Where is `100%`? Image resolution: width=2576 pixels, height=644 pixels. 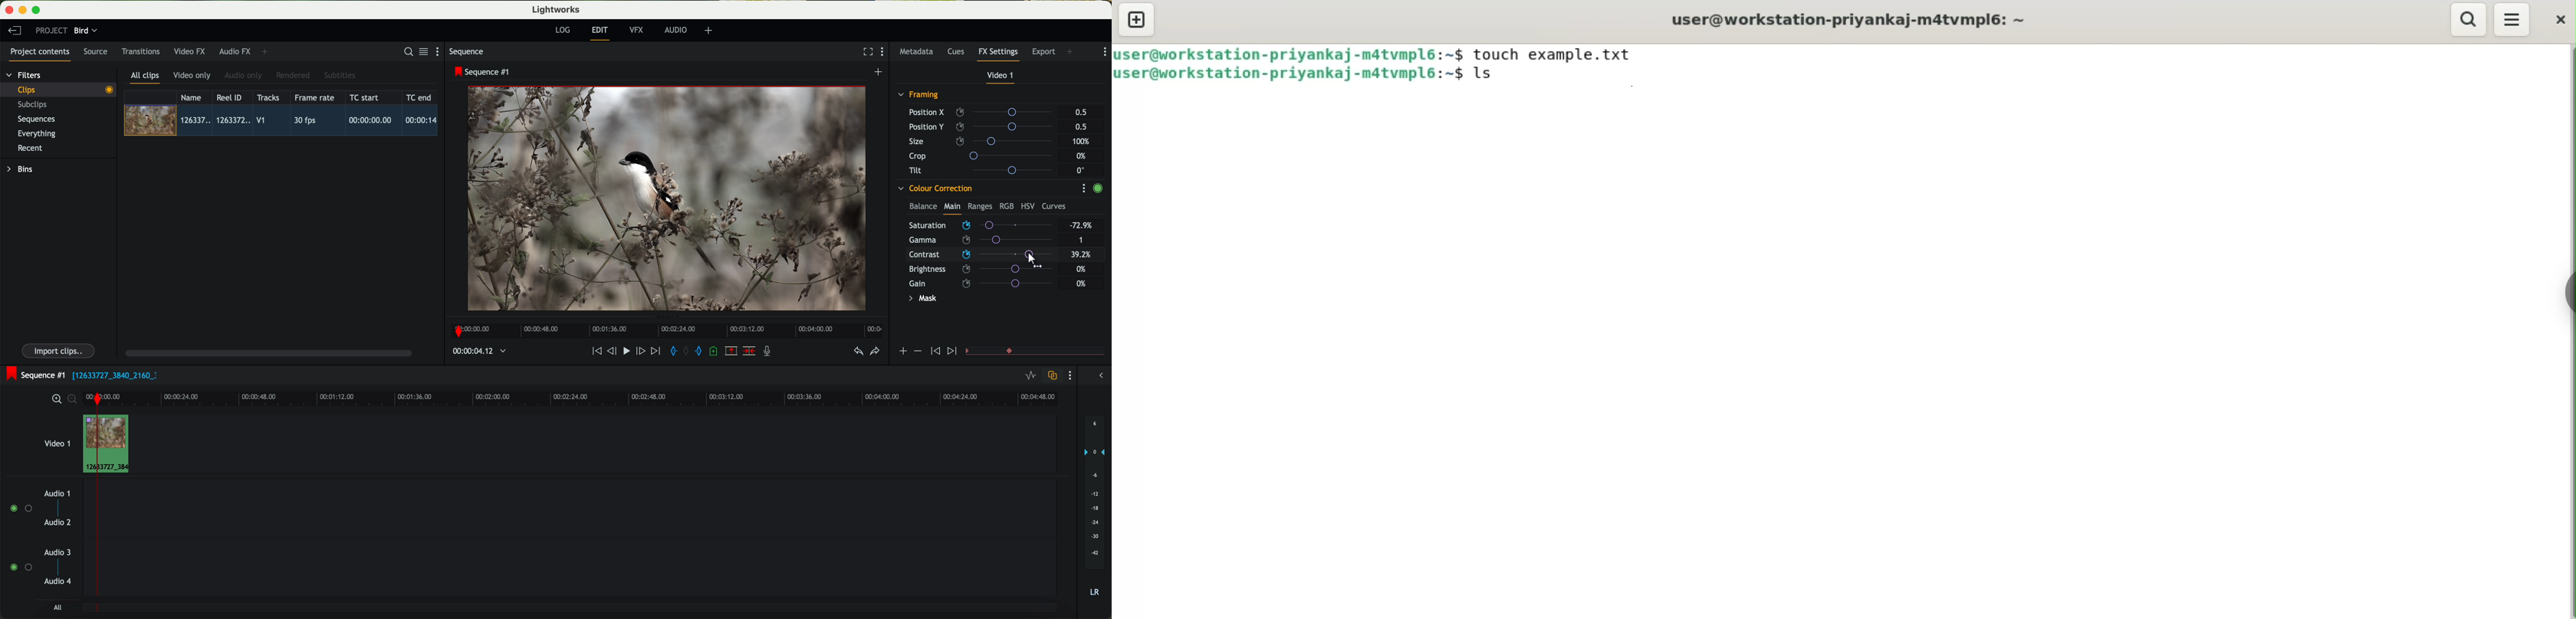 100% is located at coordinates (1083, 141).